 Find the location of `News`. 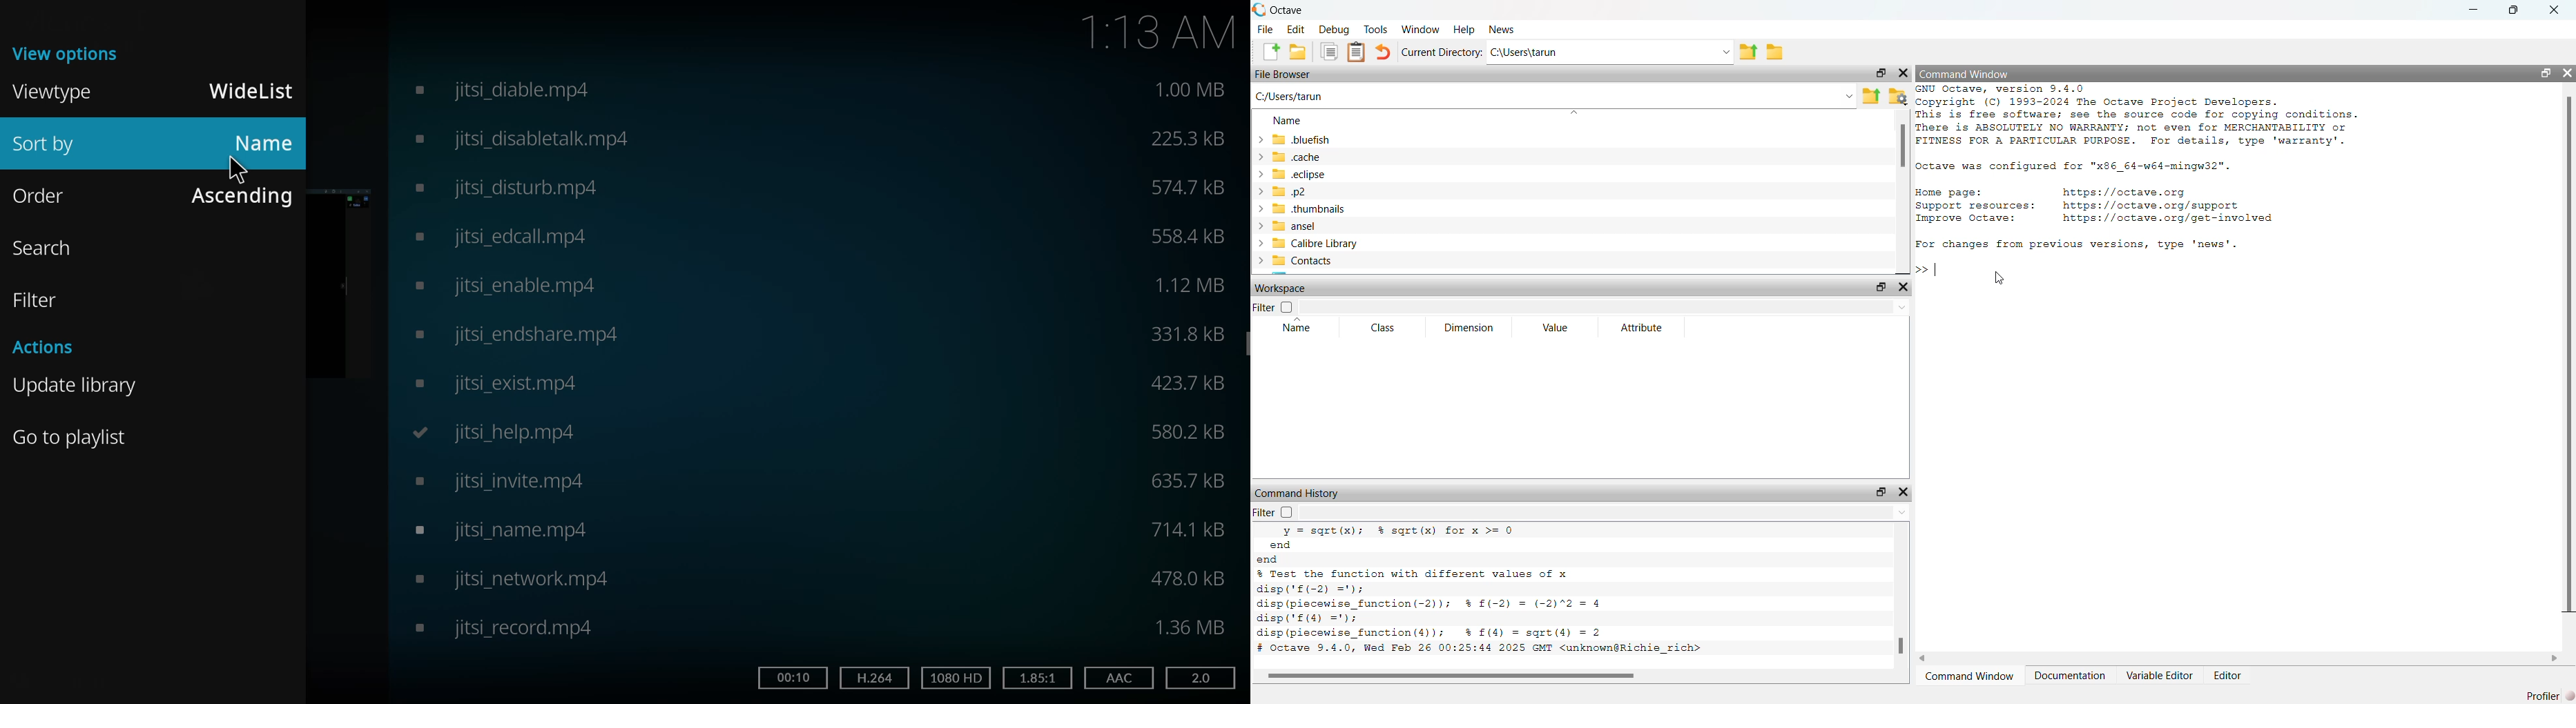

News is located at coordinates (1498, 30).